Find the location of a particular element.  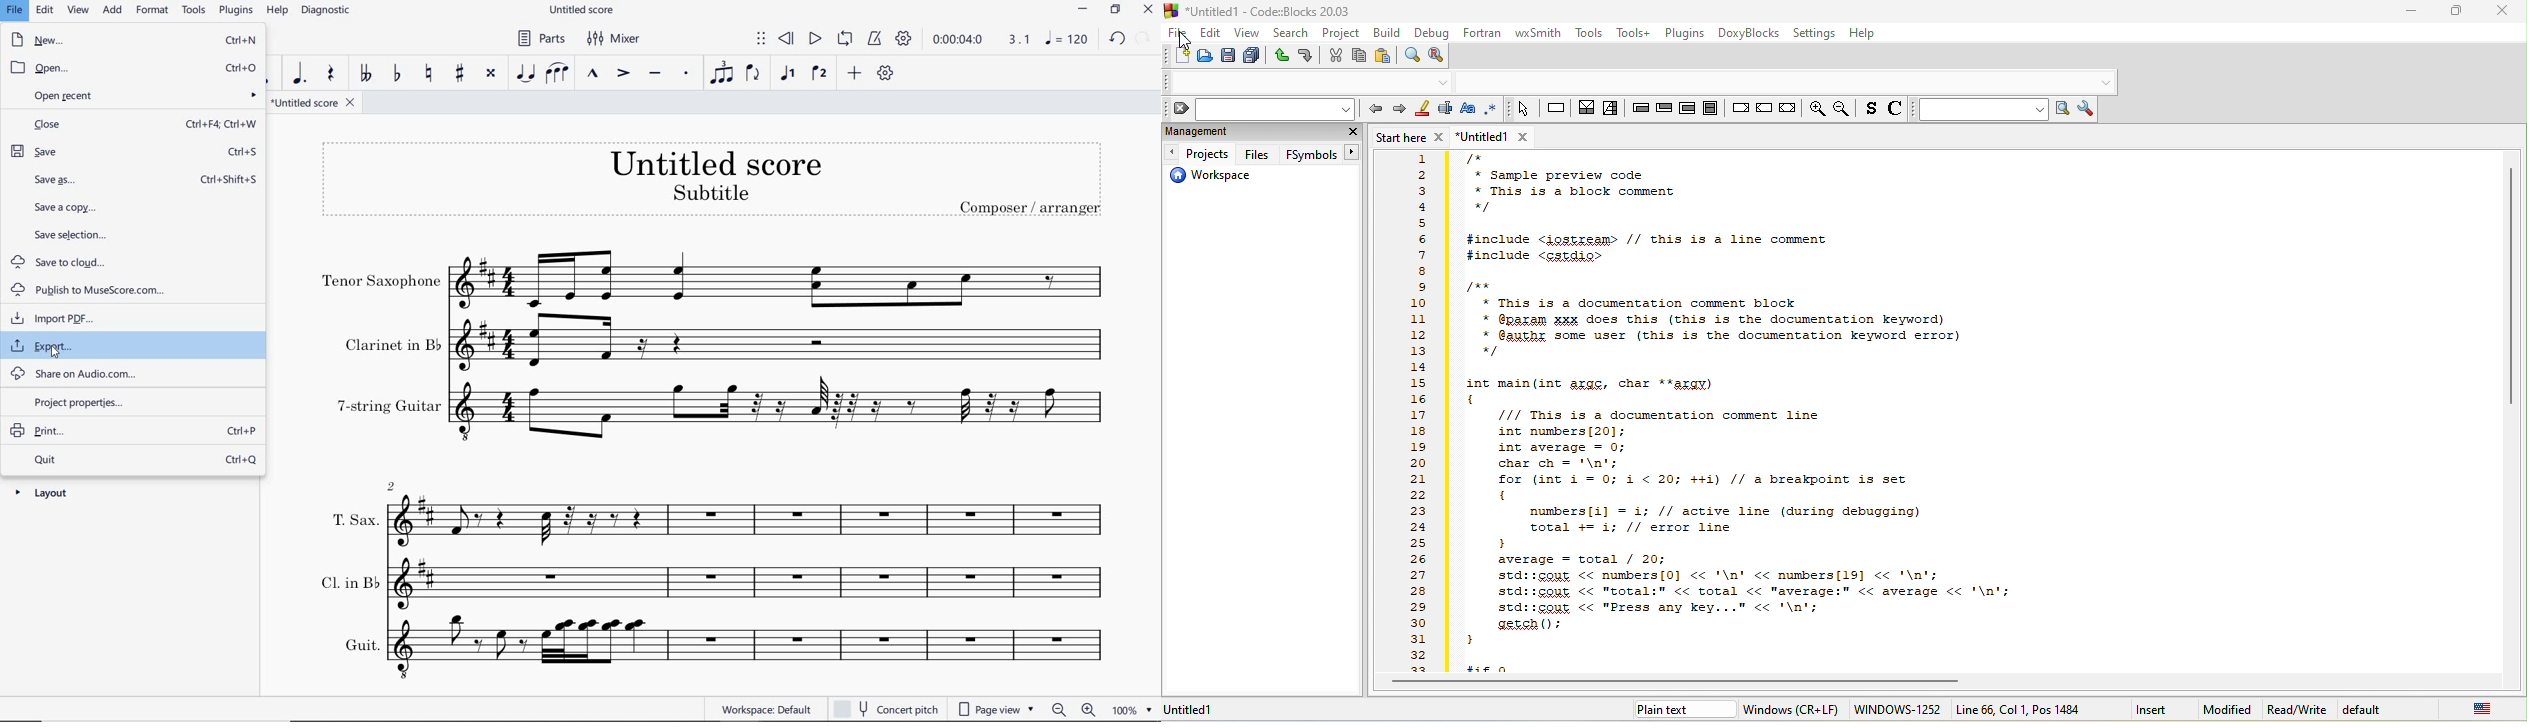

show option window is located at coordinates (2089, 109).